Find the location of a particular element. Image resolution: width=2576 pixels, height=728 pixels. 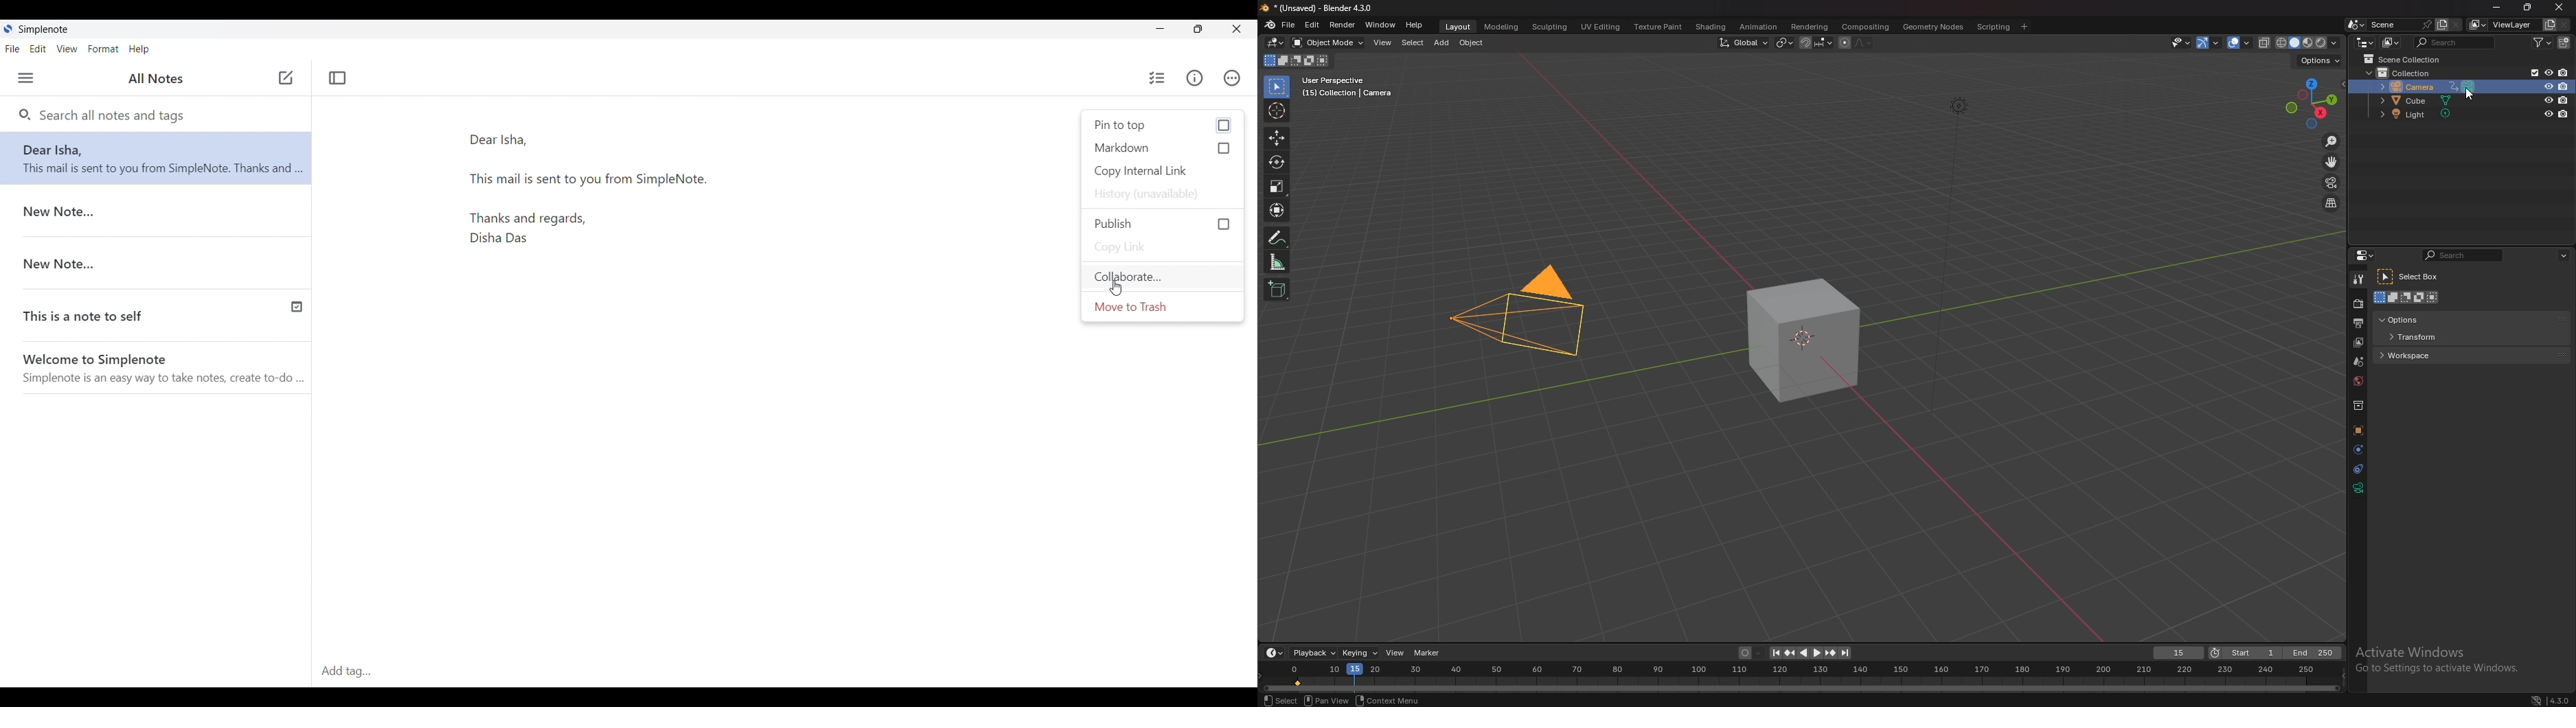

object is located at coordinates (1400, 700).